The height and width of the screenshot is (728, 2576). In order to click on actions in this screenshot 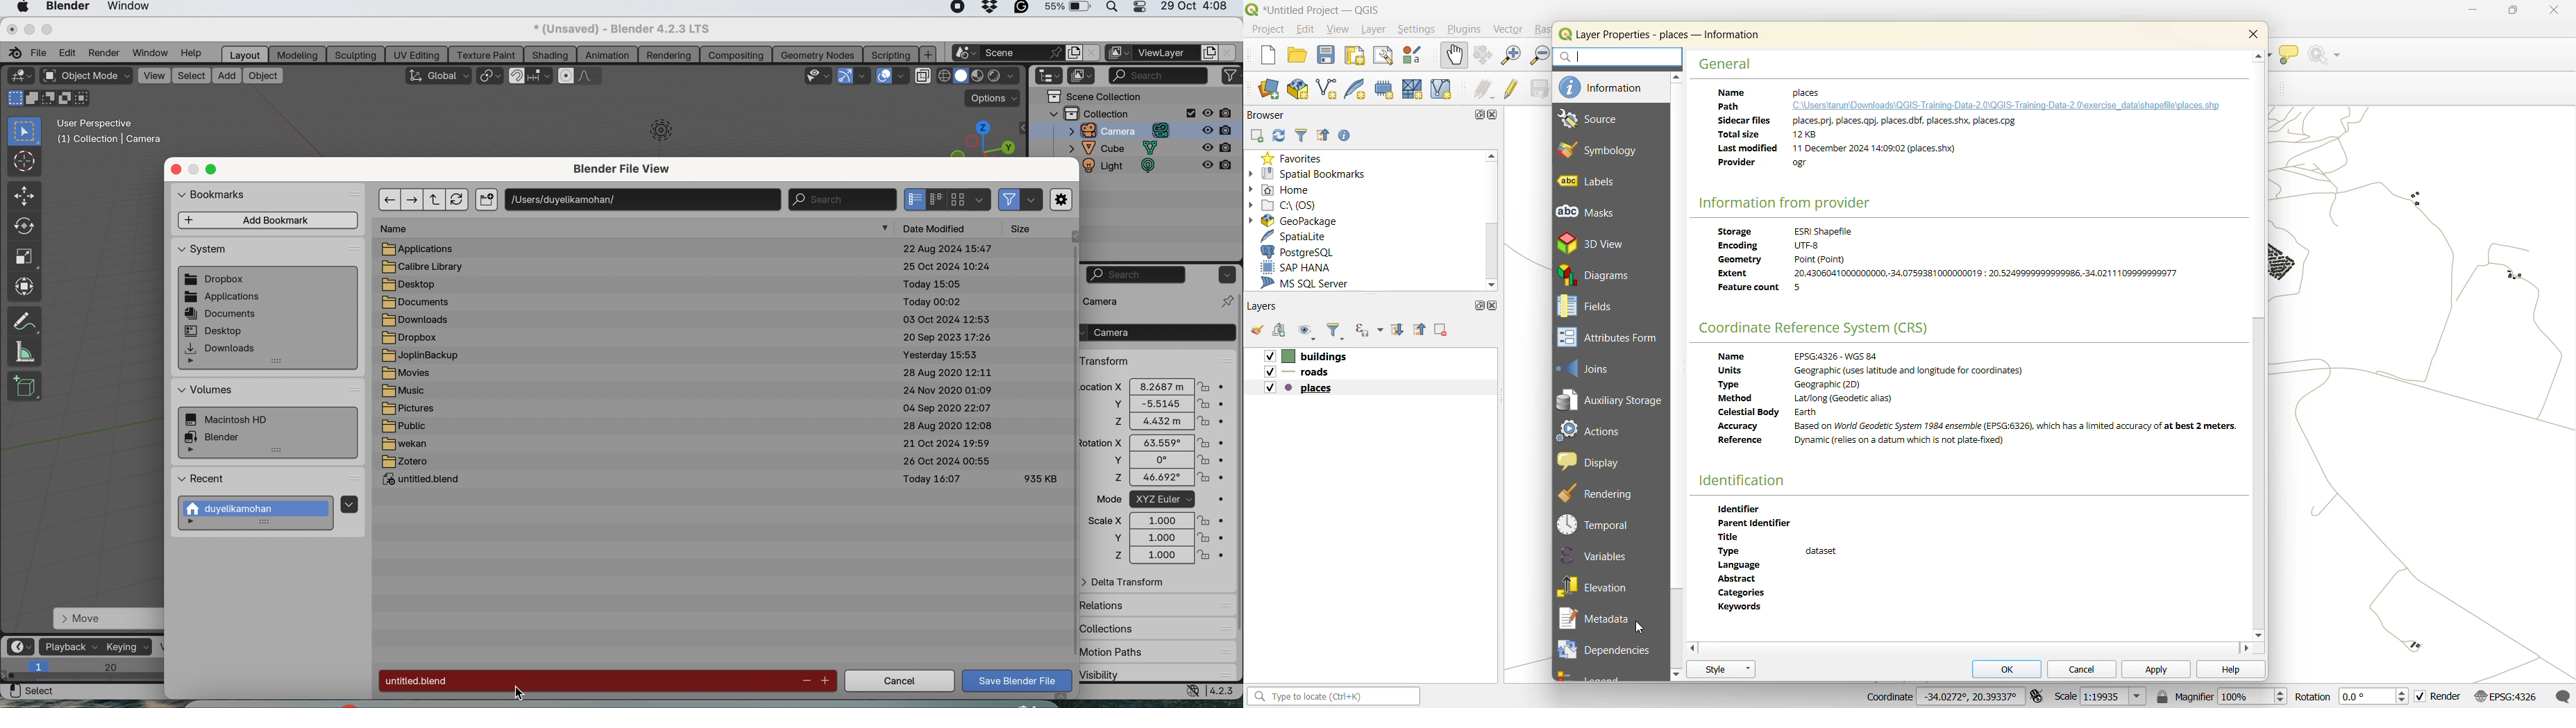, I will do `click(1592, 435)`.